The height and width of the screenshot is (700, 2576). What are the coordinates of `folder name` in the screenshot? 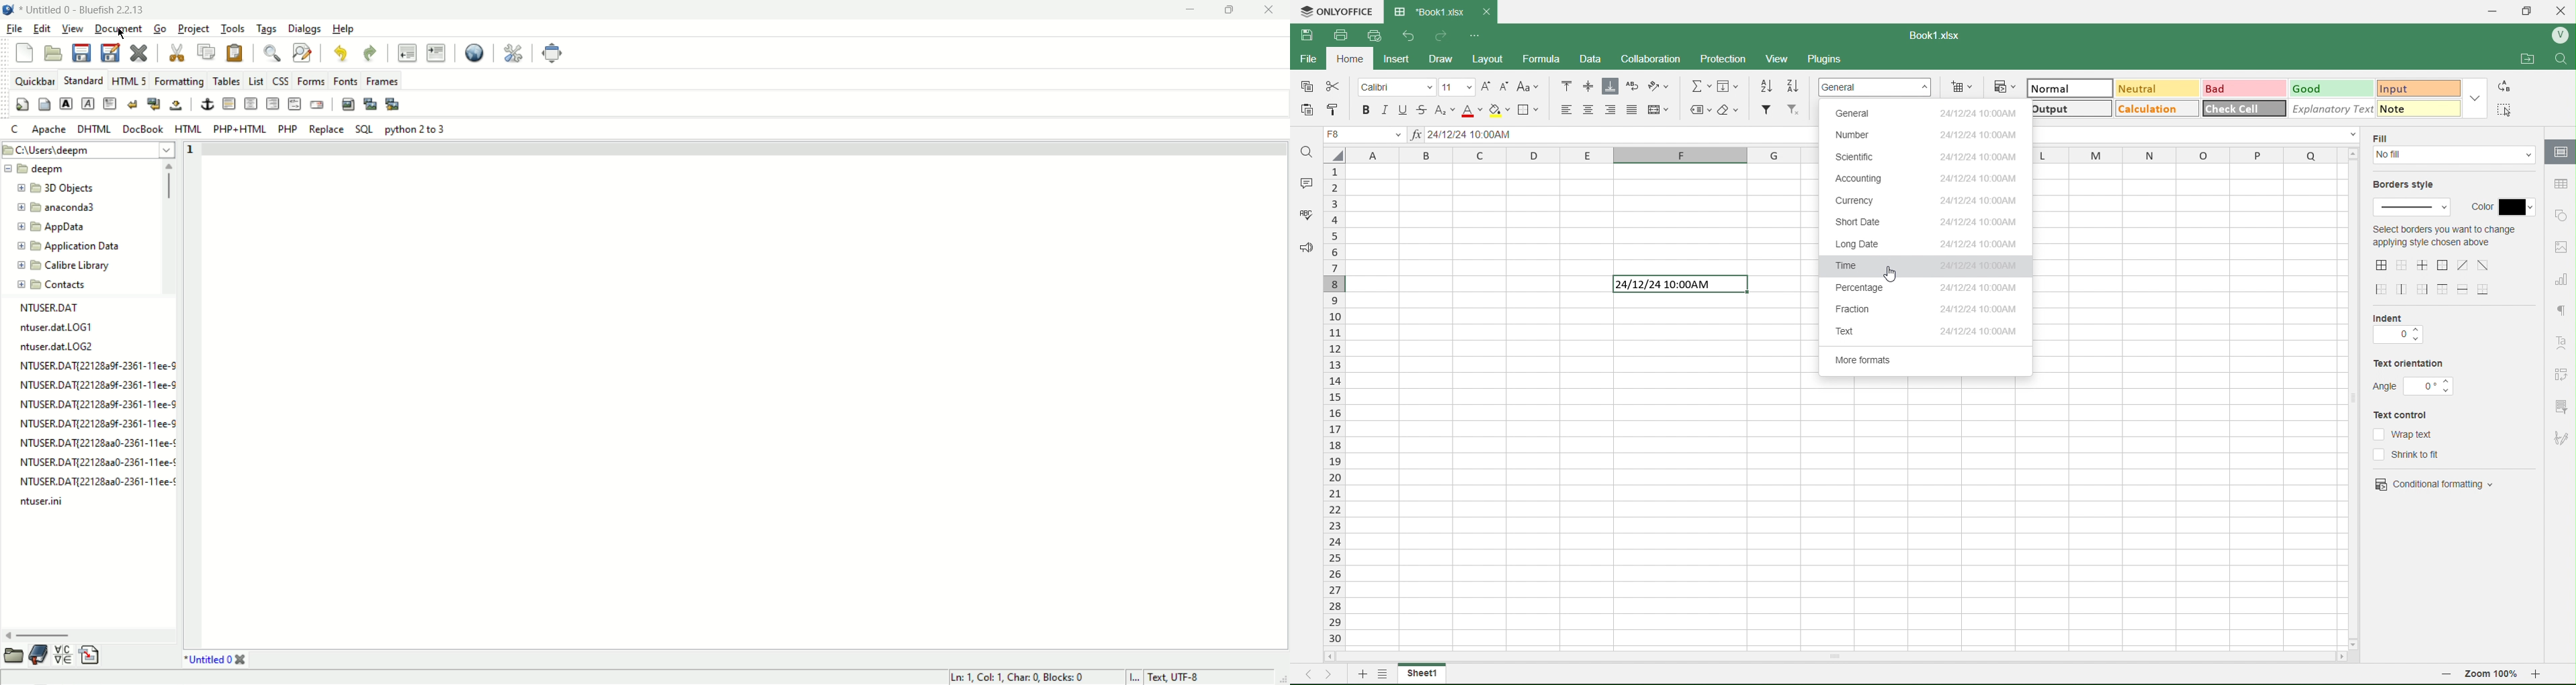 It's located at (44, 169).